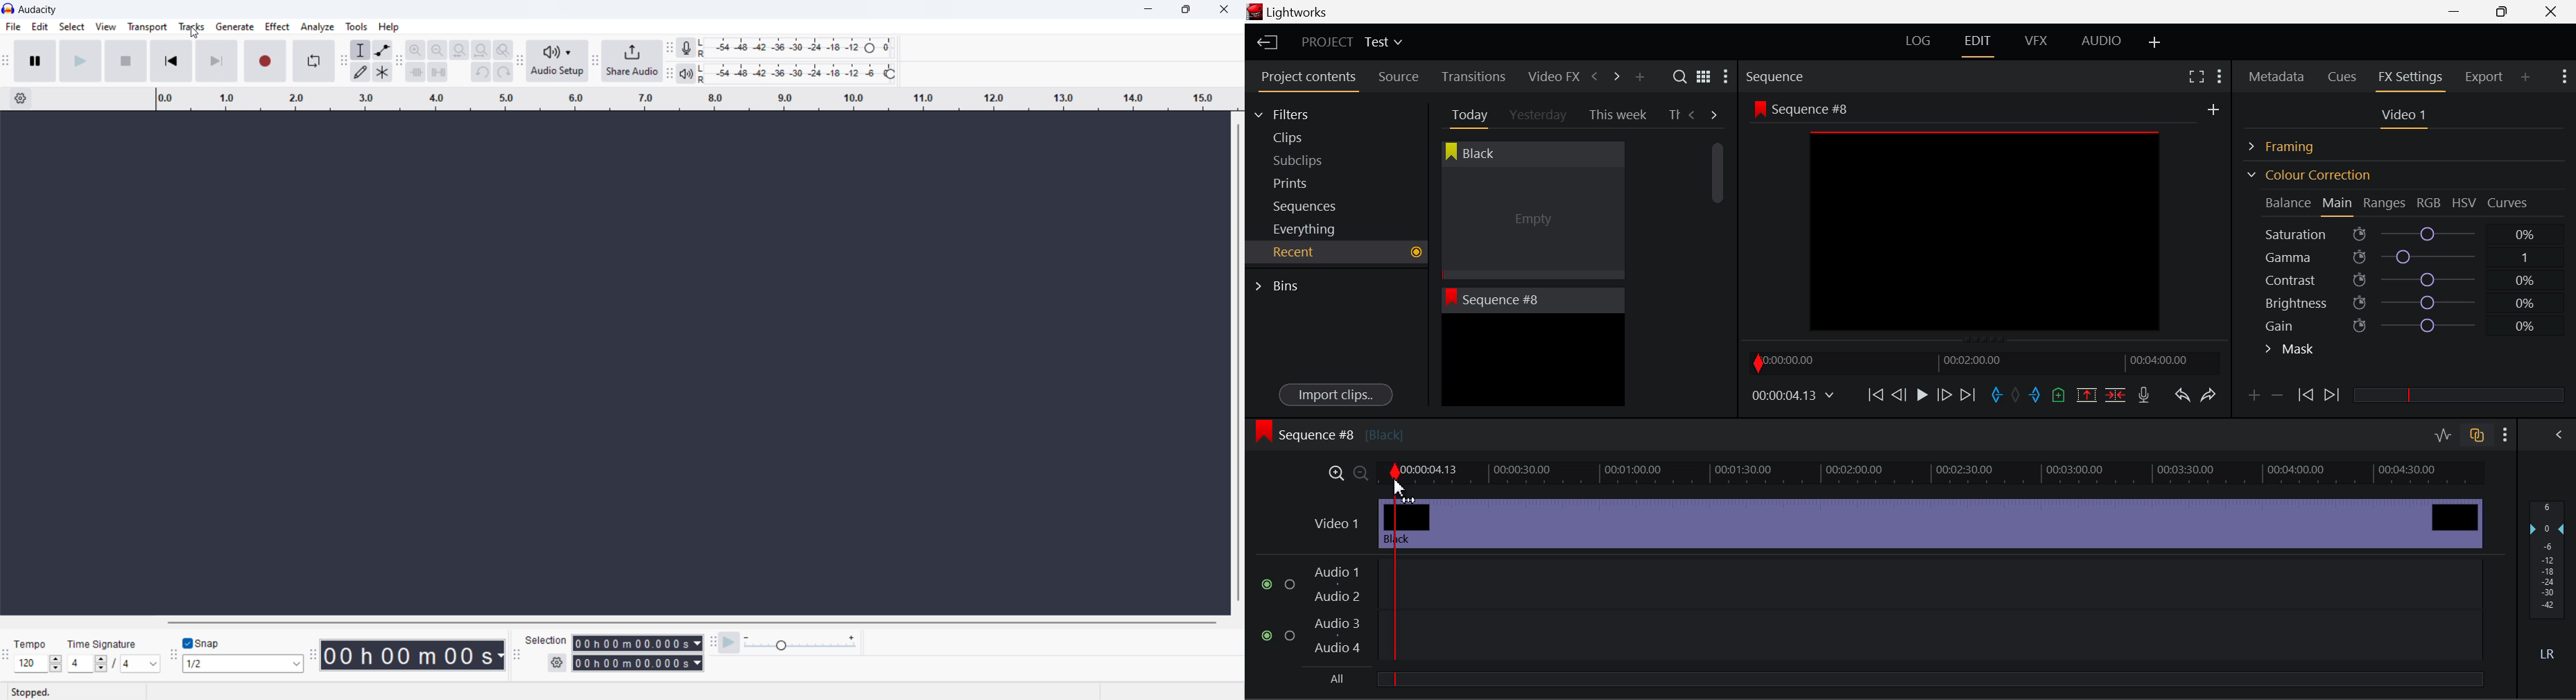 The height and width of the screenshot is (700, 2576). I want to click on playback speed, so click(801, 643).